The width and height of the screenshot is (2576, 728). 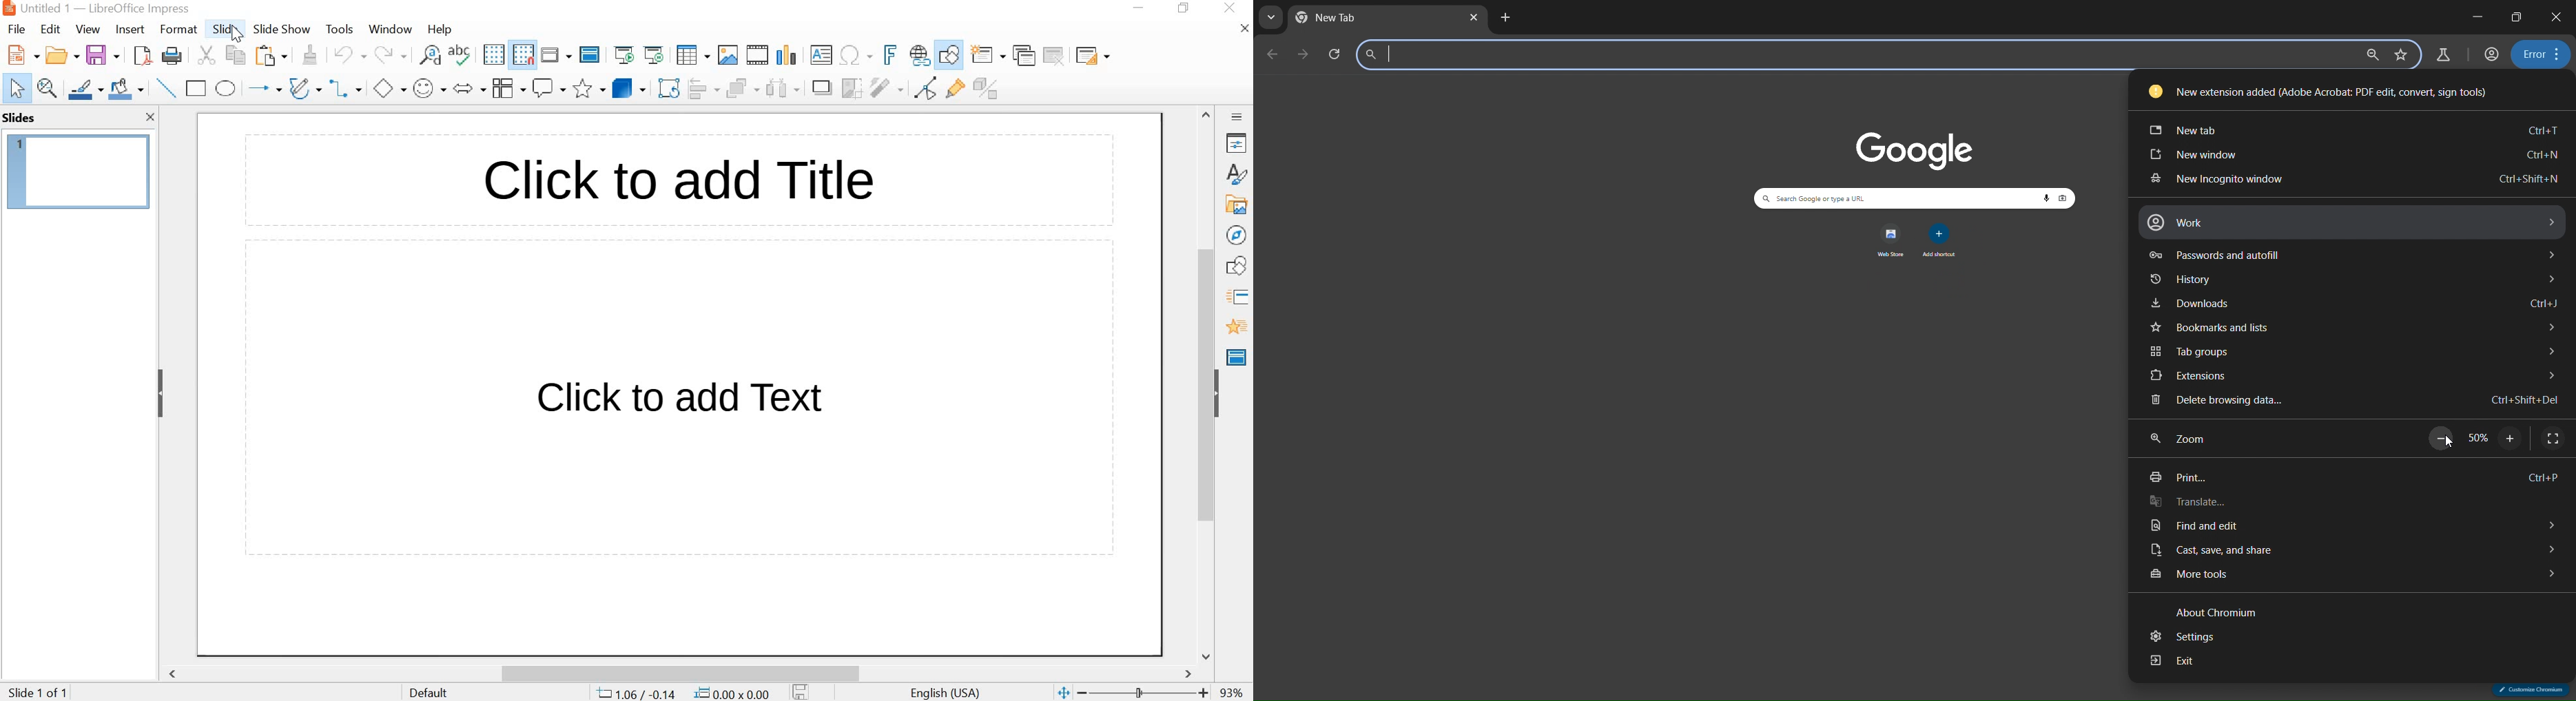 What do you see at coordinates (2190, 636) in the screenshot?
I see `settings` at bounding box center [2190, 636].